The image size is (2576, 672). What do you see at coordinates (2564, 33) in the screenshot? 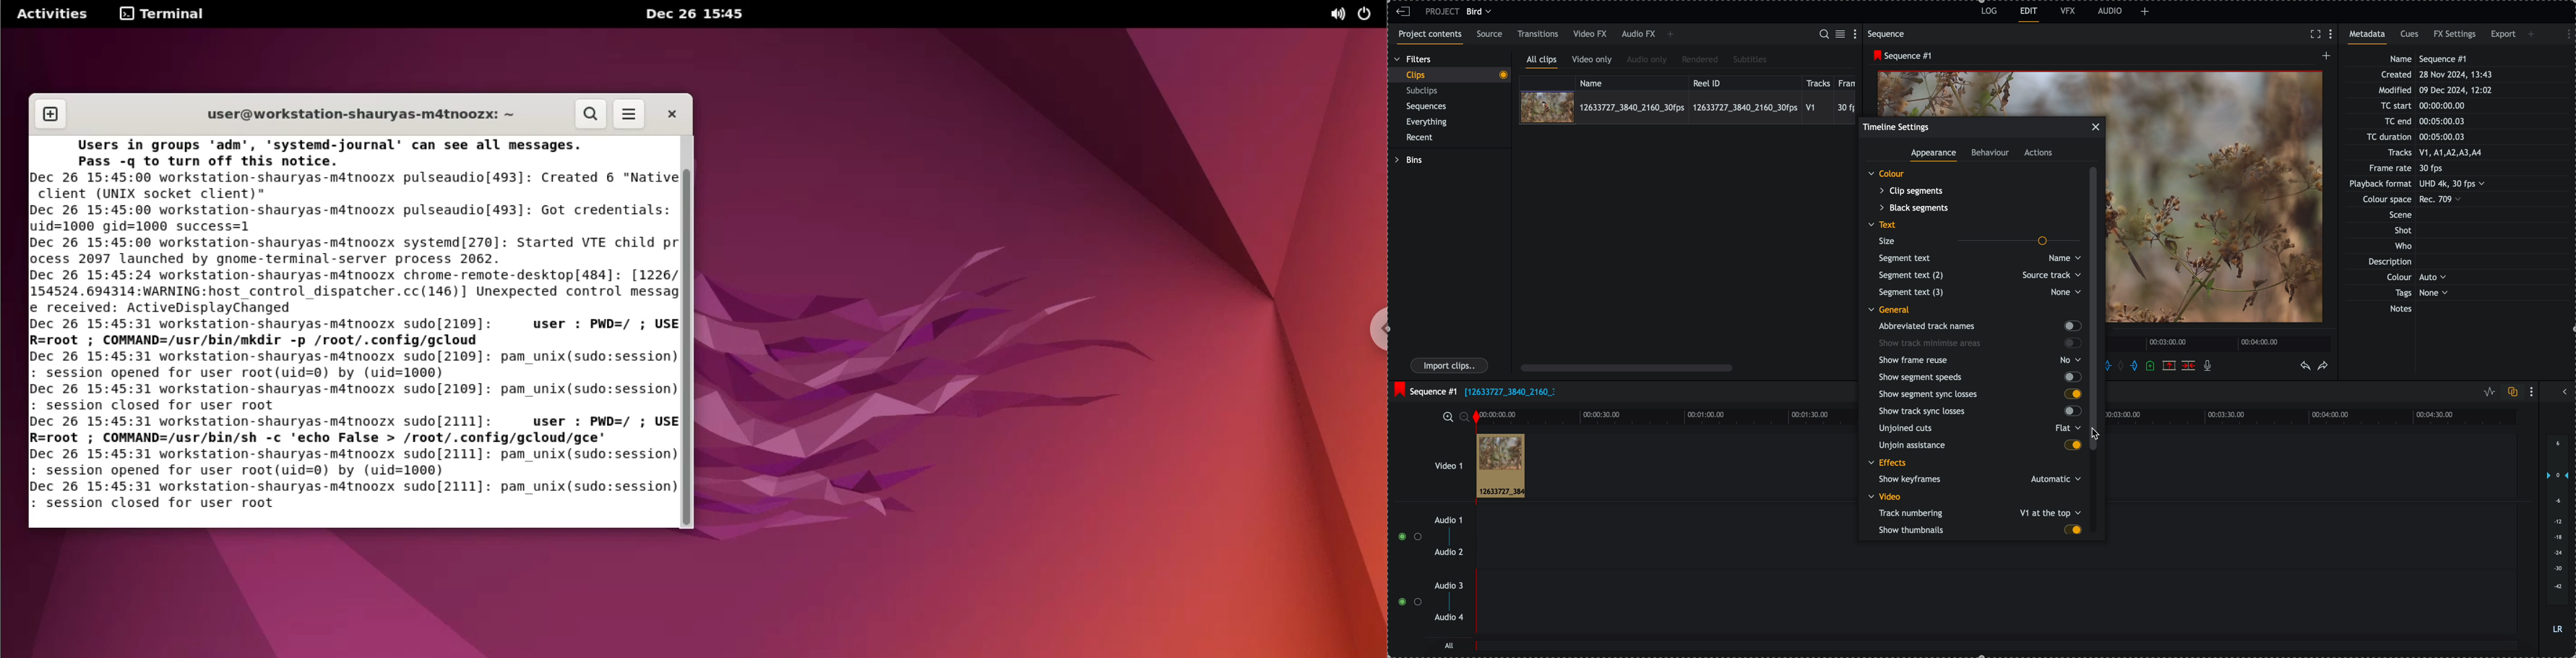
I see `show settings menu` at bounding box center [2564, 33].